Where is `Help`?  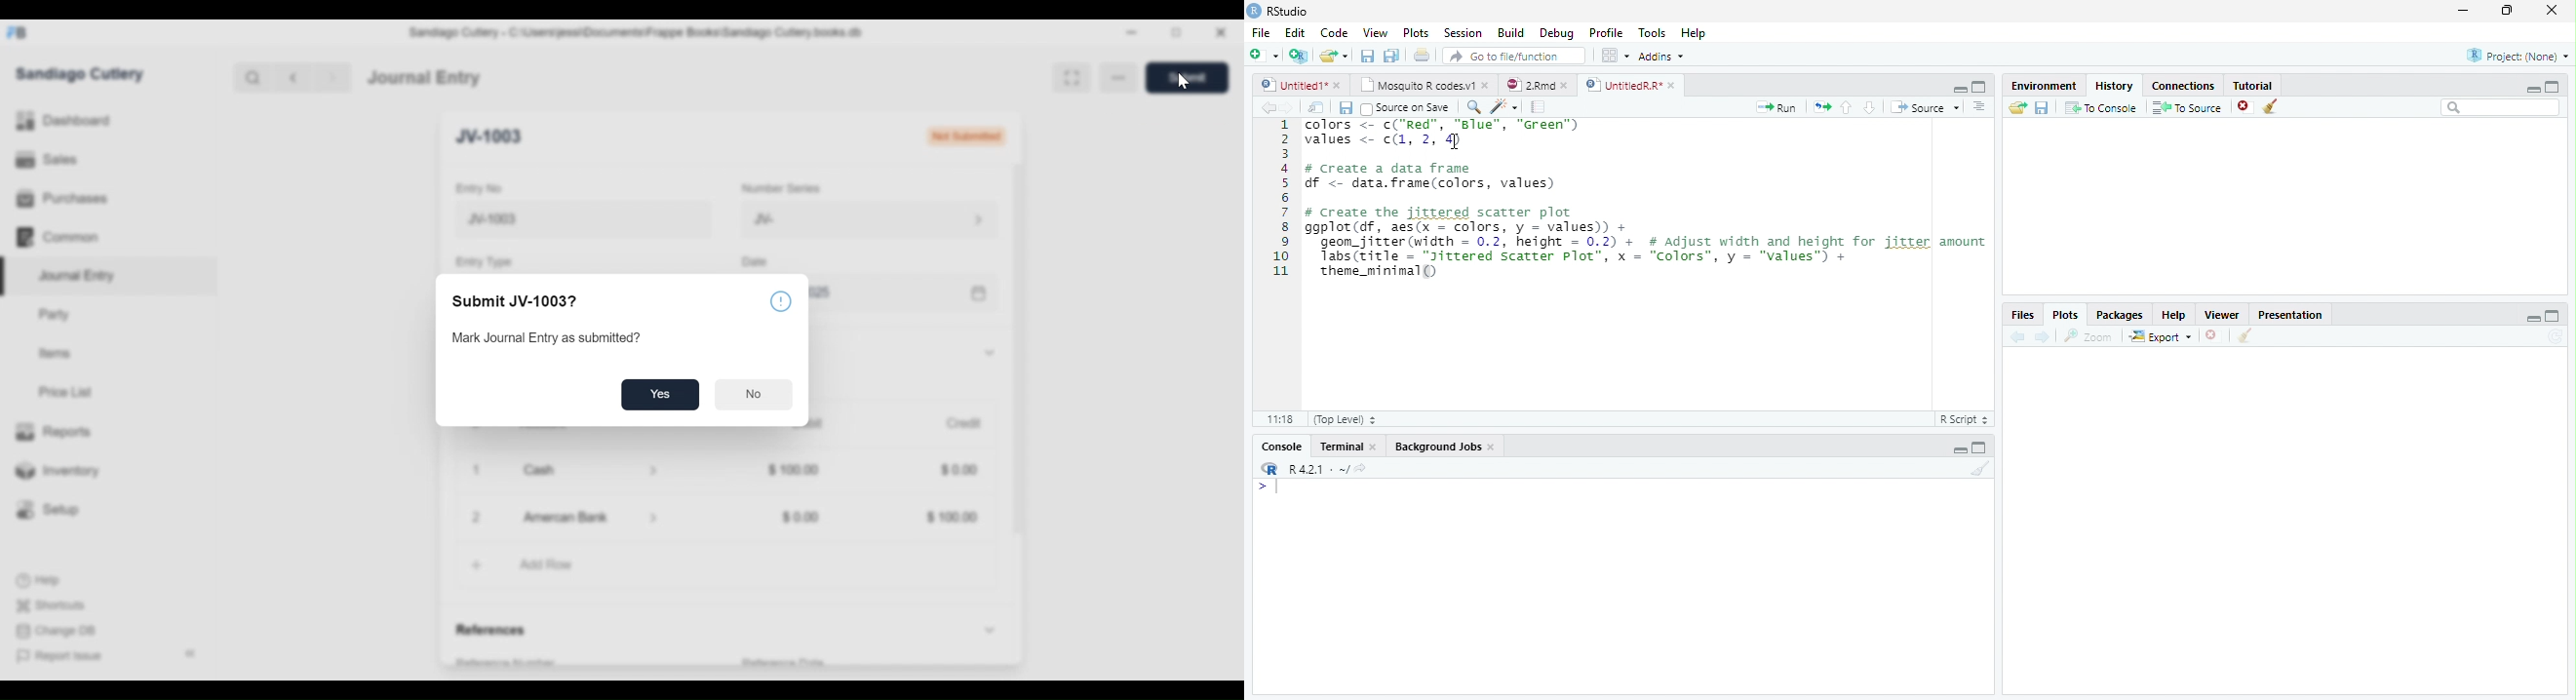 Help is located at coordinates (1694, 32).